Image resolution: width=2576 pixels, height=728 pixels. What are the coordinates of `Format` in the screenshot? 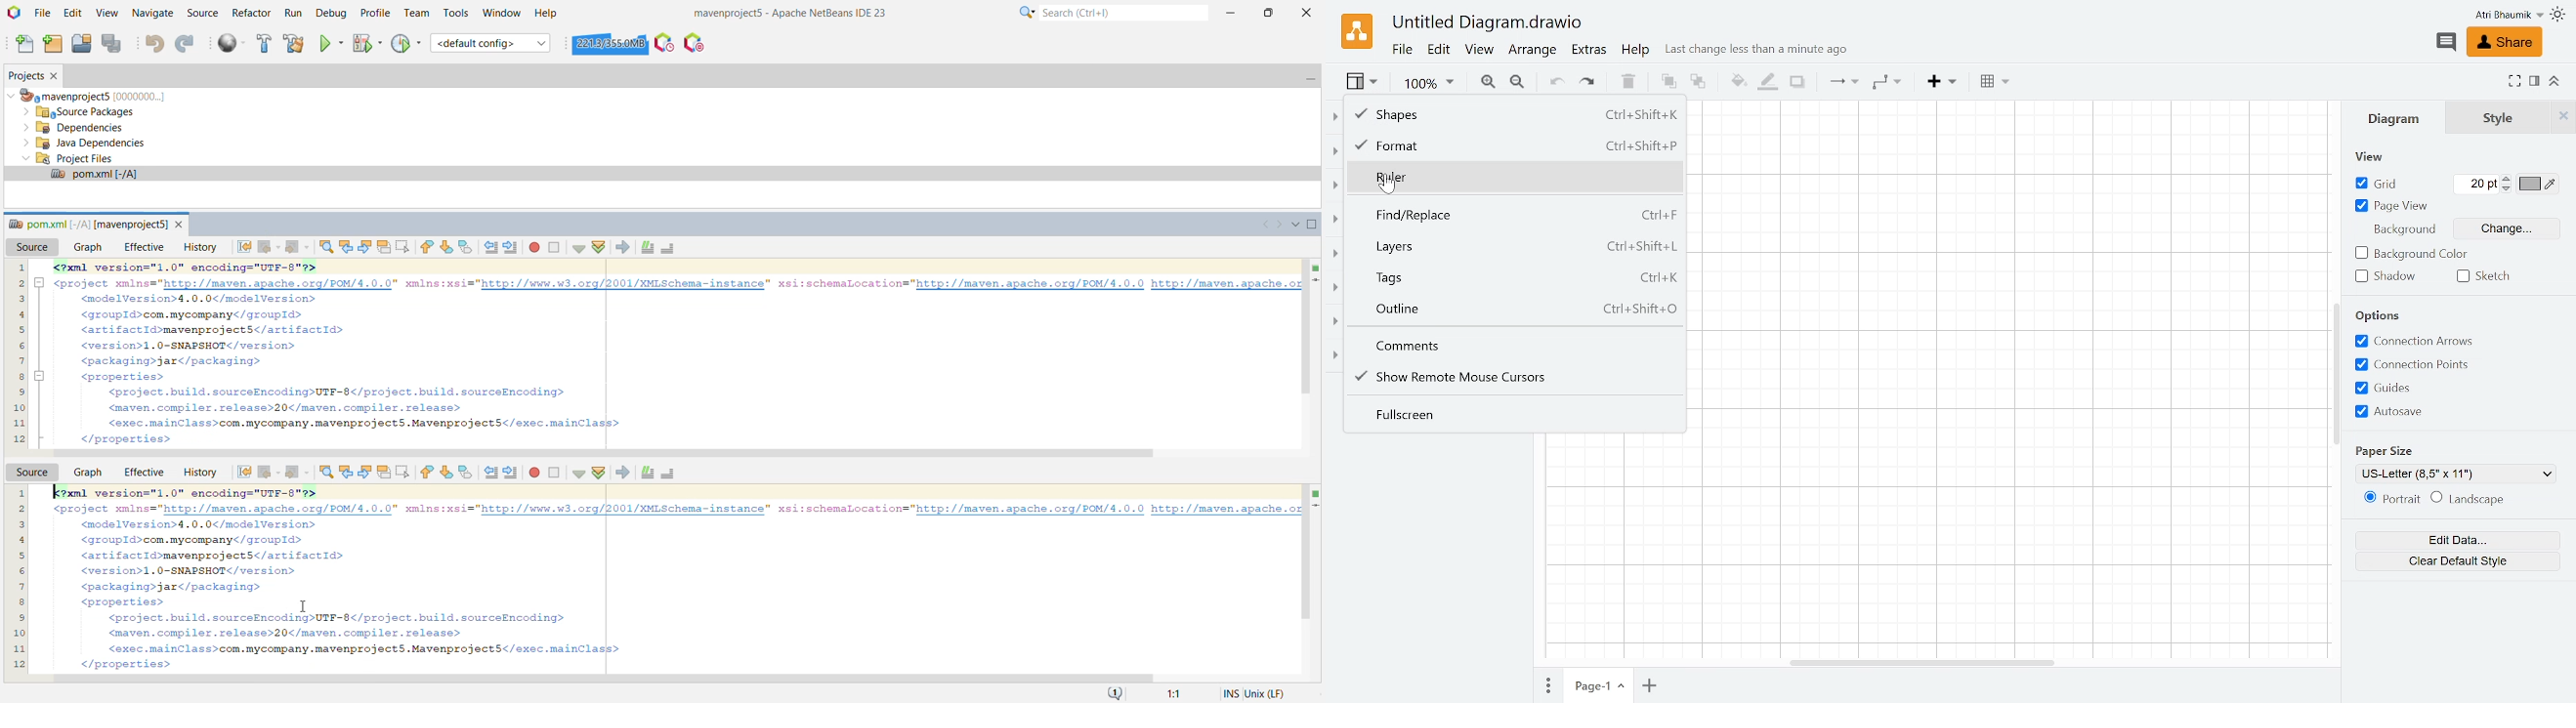 It's located at (1505, 145).